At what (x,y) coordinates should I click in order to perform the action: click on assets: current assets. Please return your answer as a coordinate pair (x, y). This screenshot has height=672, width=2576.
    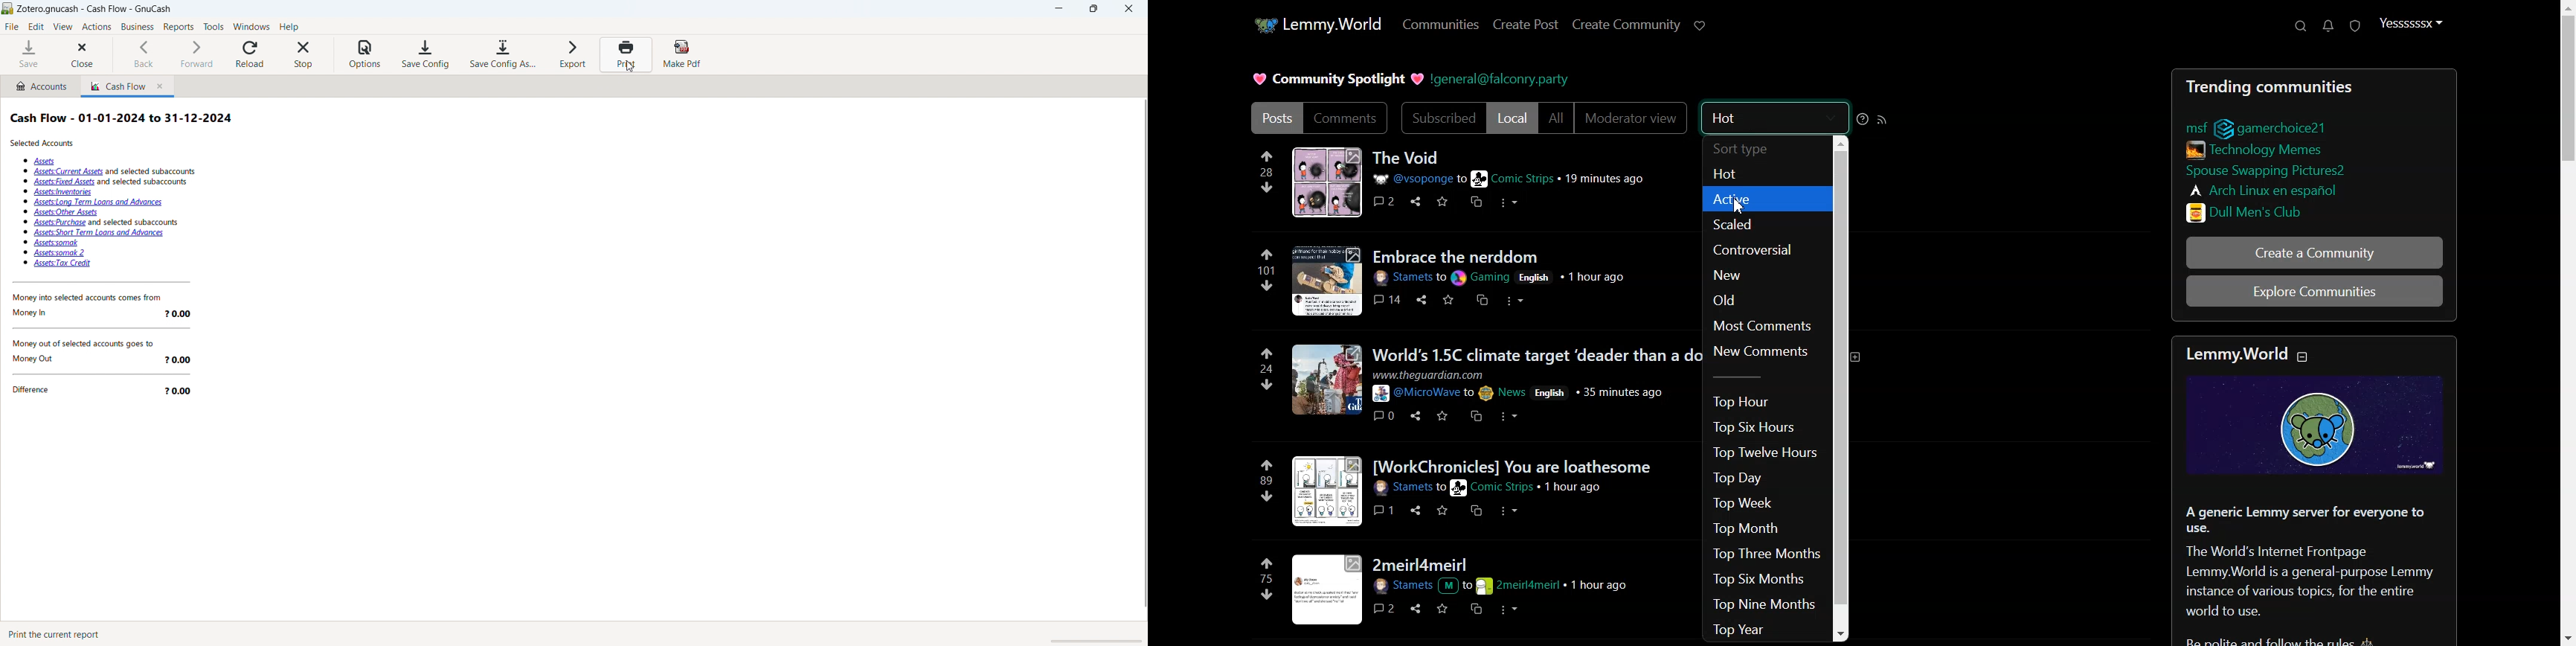
    Looking at the image, I should click on (117, 172).